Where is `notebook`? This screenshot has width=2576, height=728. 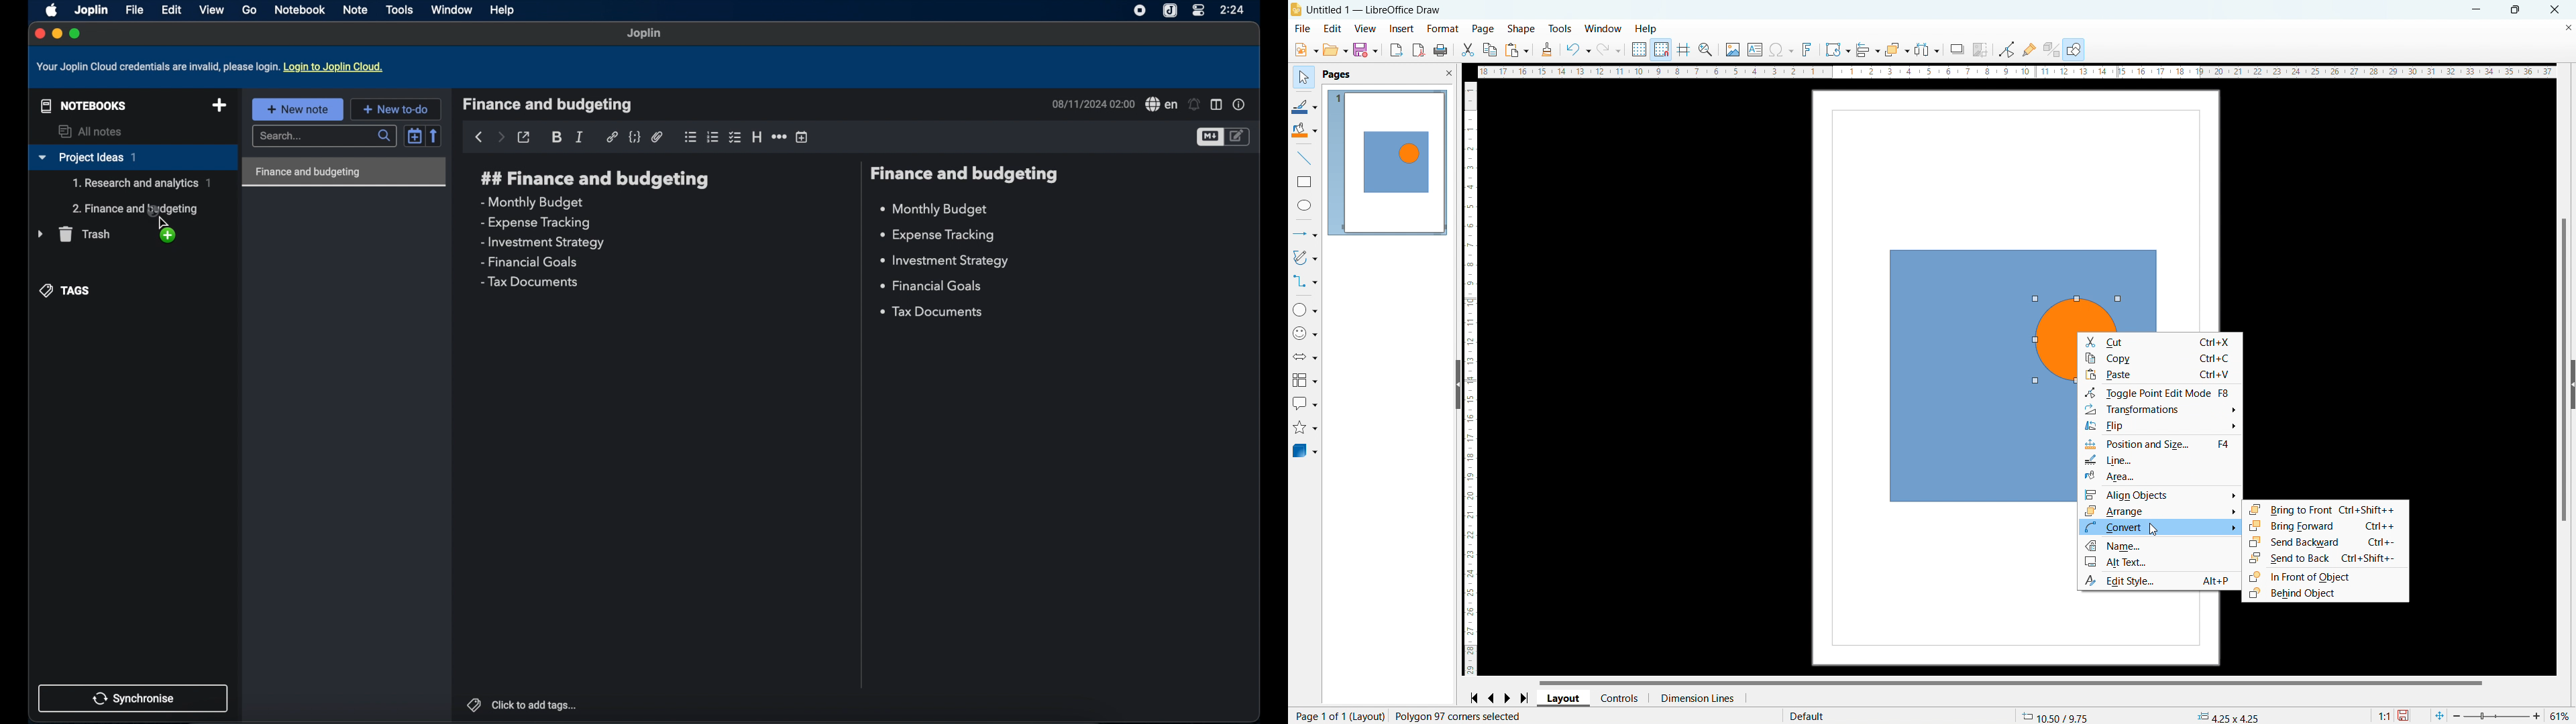 notebook is located at coordinates (301, 10).